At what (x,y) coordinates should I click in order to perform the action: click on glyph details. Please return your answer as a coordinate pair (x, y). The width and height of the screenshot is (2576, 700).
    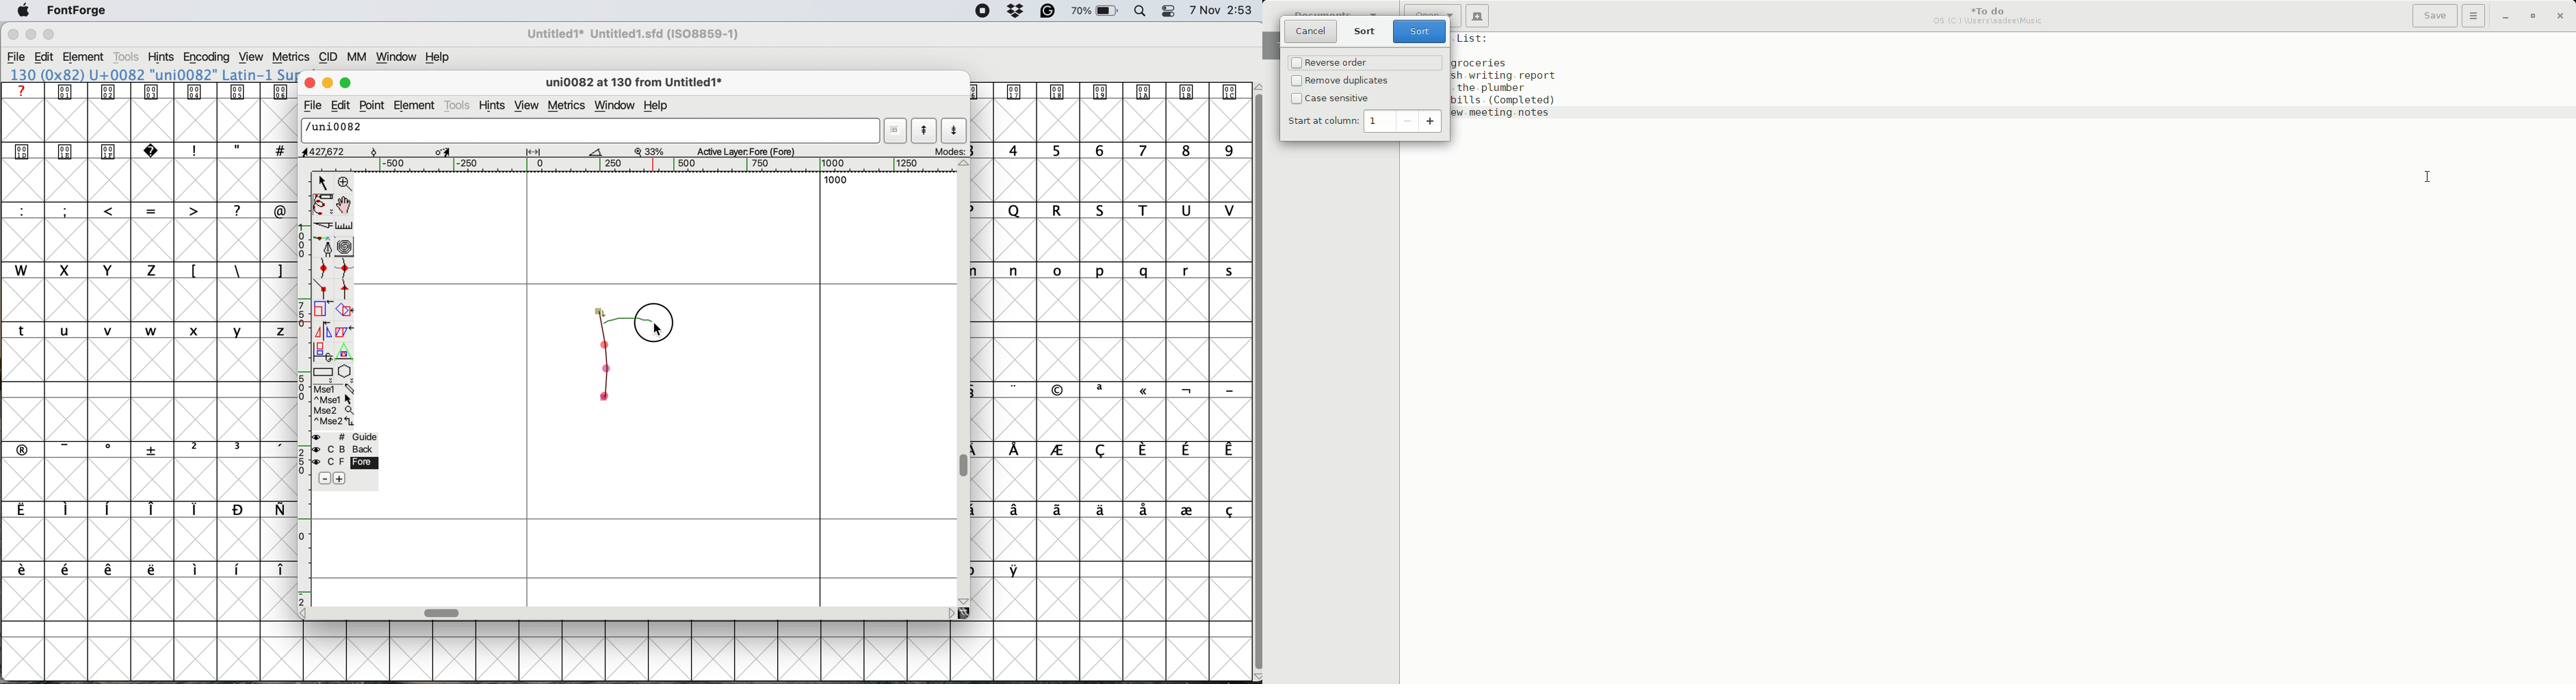
    Looking at the image, I should click on (454, 152).